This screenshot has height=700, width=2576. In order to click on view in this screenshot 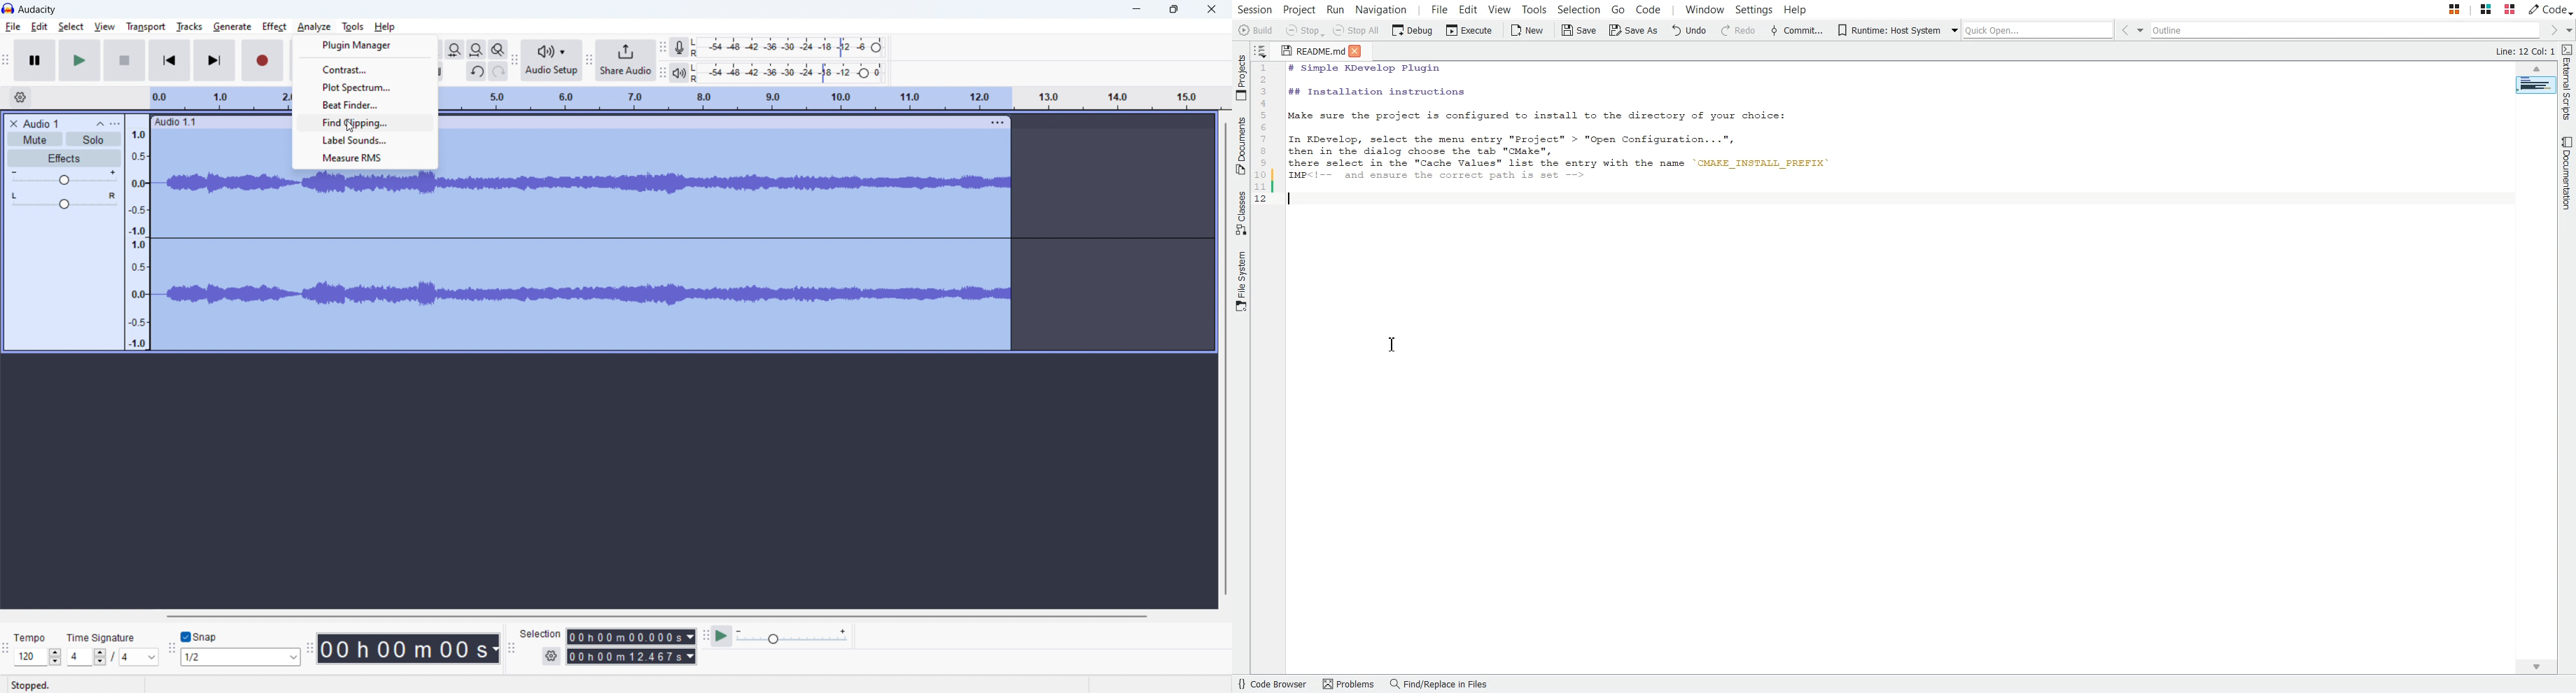, I will do `click(105, 27)`.